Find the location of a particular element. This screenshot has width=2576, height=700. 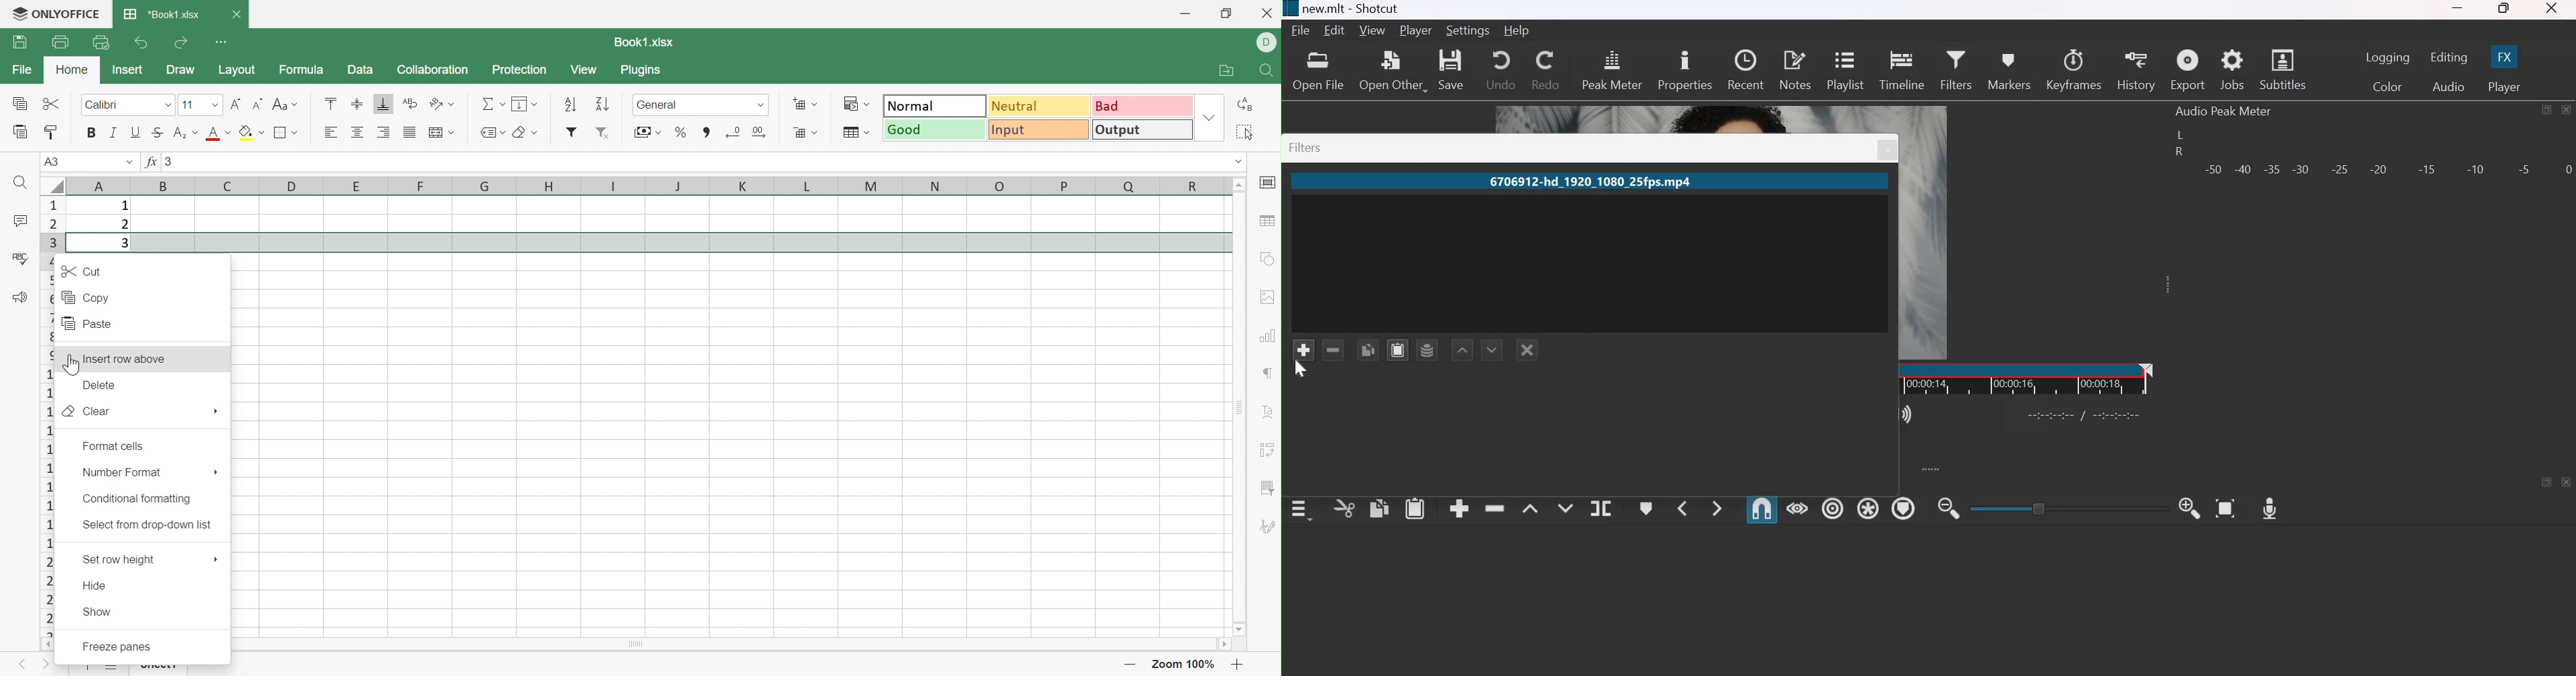

Timeline ruler is located at coordinates (2026, 378).